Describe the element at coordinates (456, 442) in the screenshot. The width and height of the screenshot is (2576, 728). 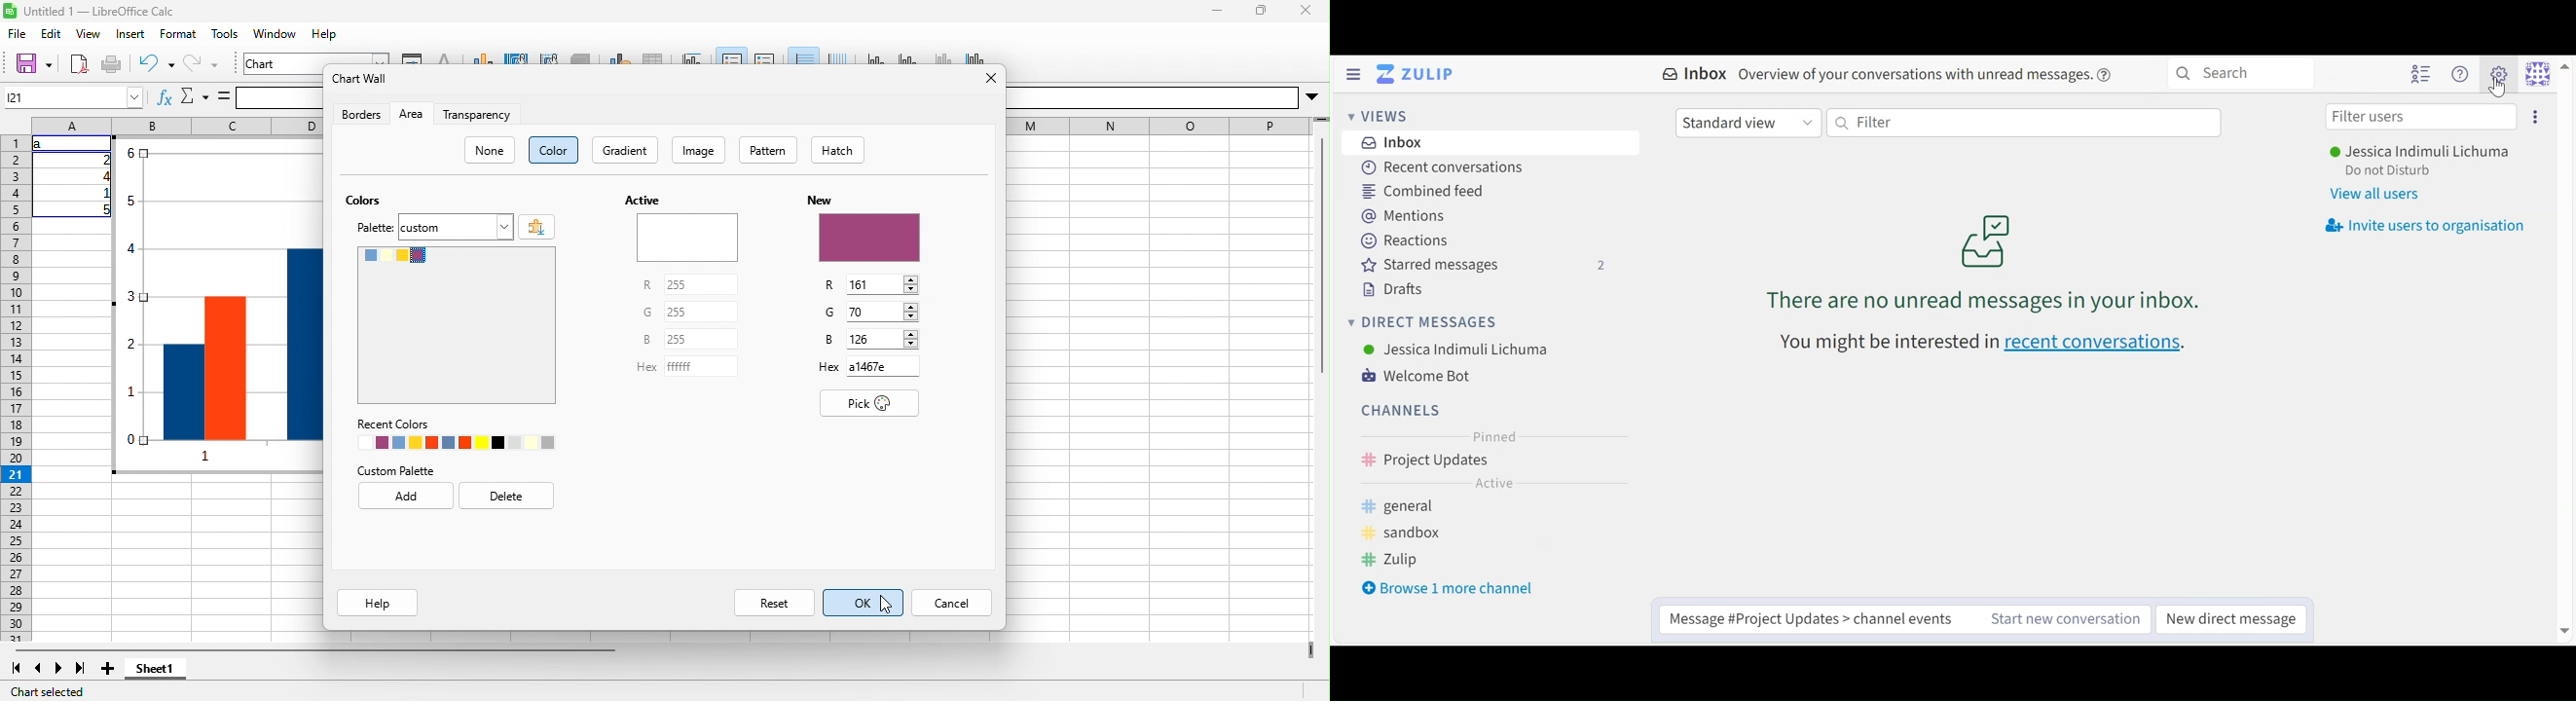
I see `recently used colors` at that location.